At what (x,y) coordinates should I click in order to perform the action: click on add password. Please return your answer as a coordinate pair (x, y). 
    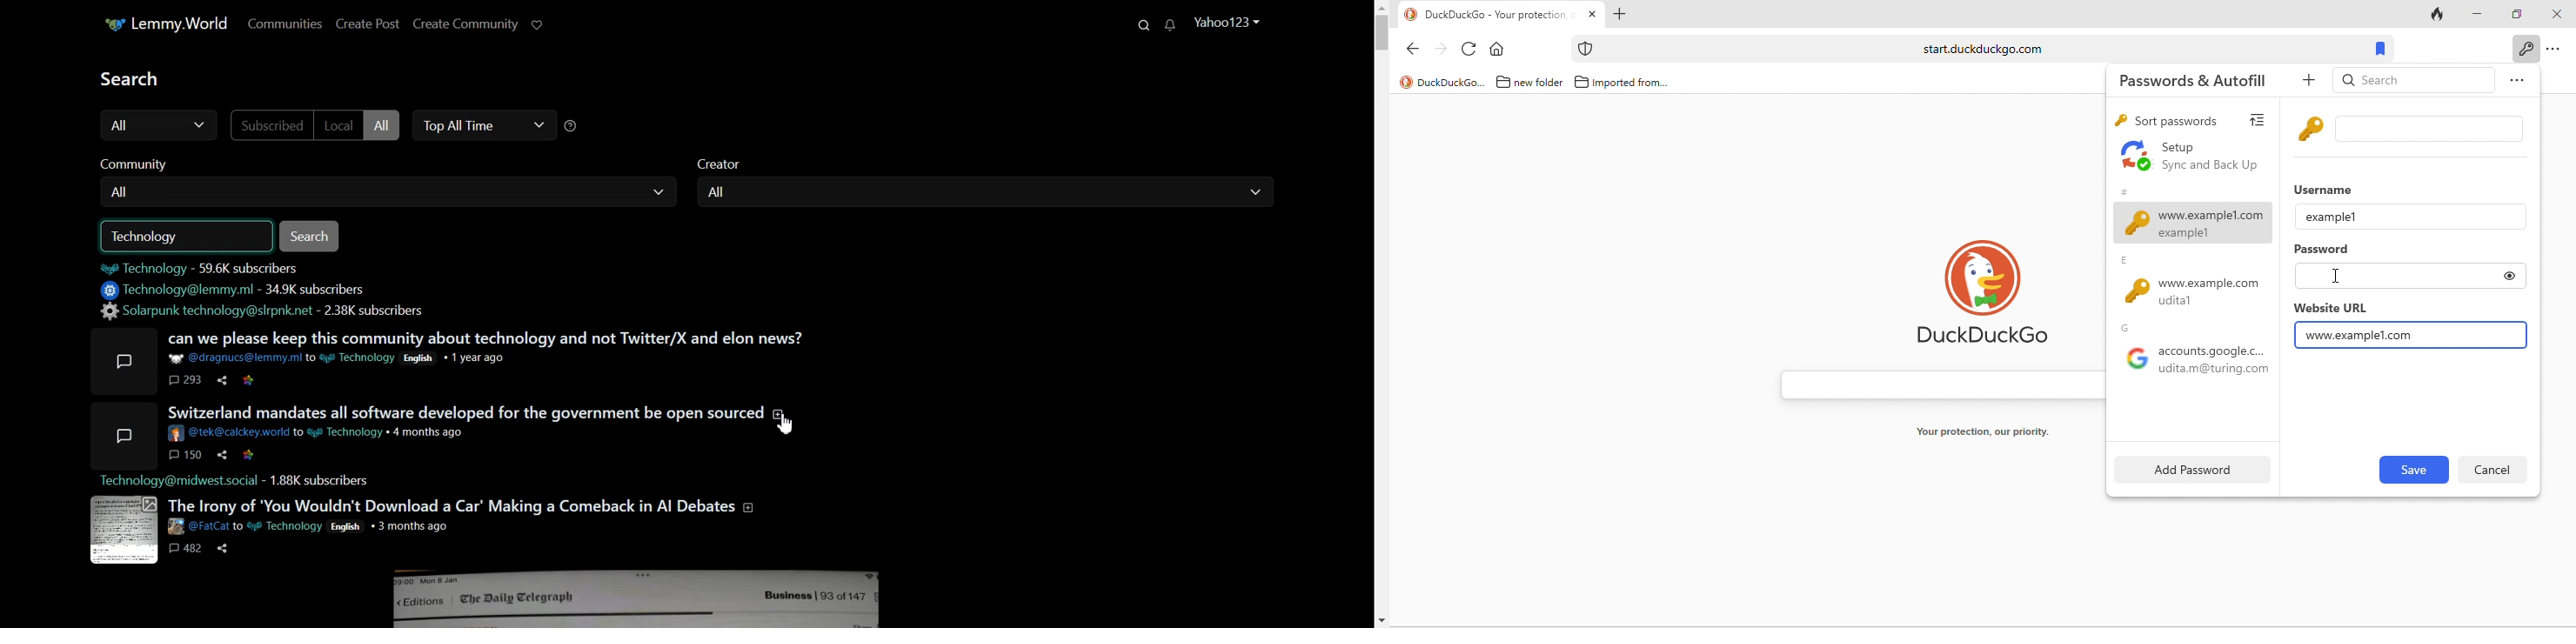
    Looking at the image, I should click on (2189, 469).